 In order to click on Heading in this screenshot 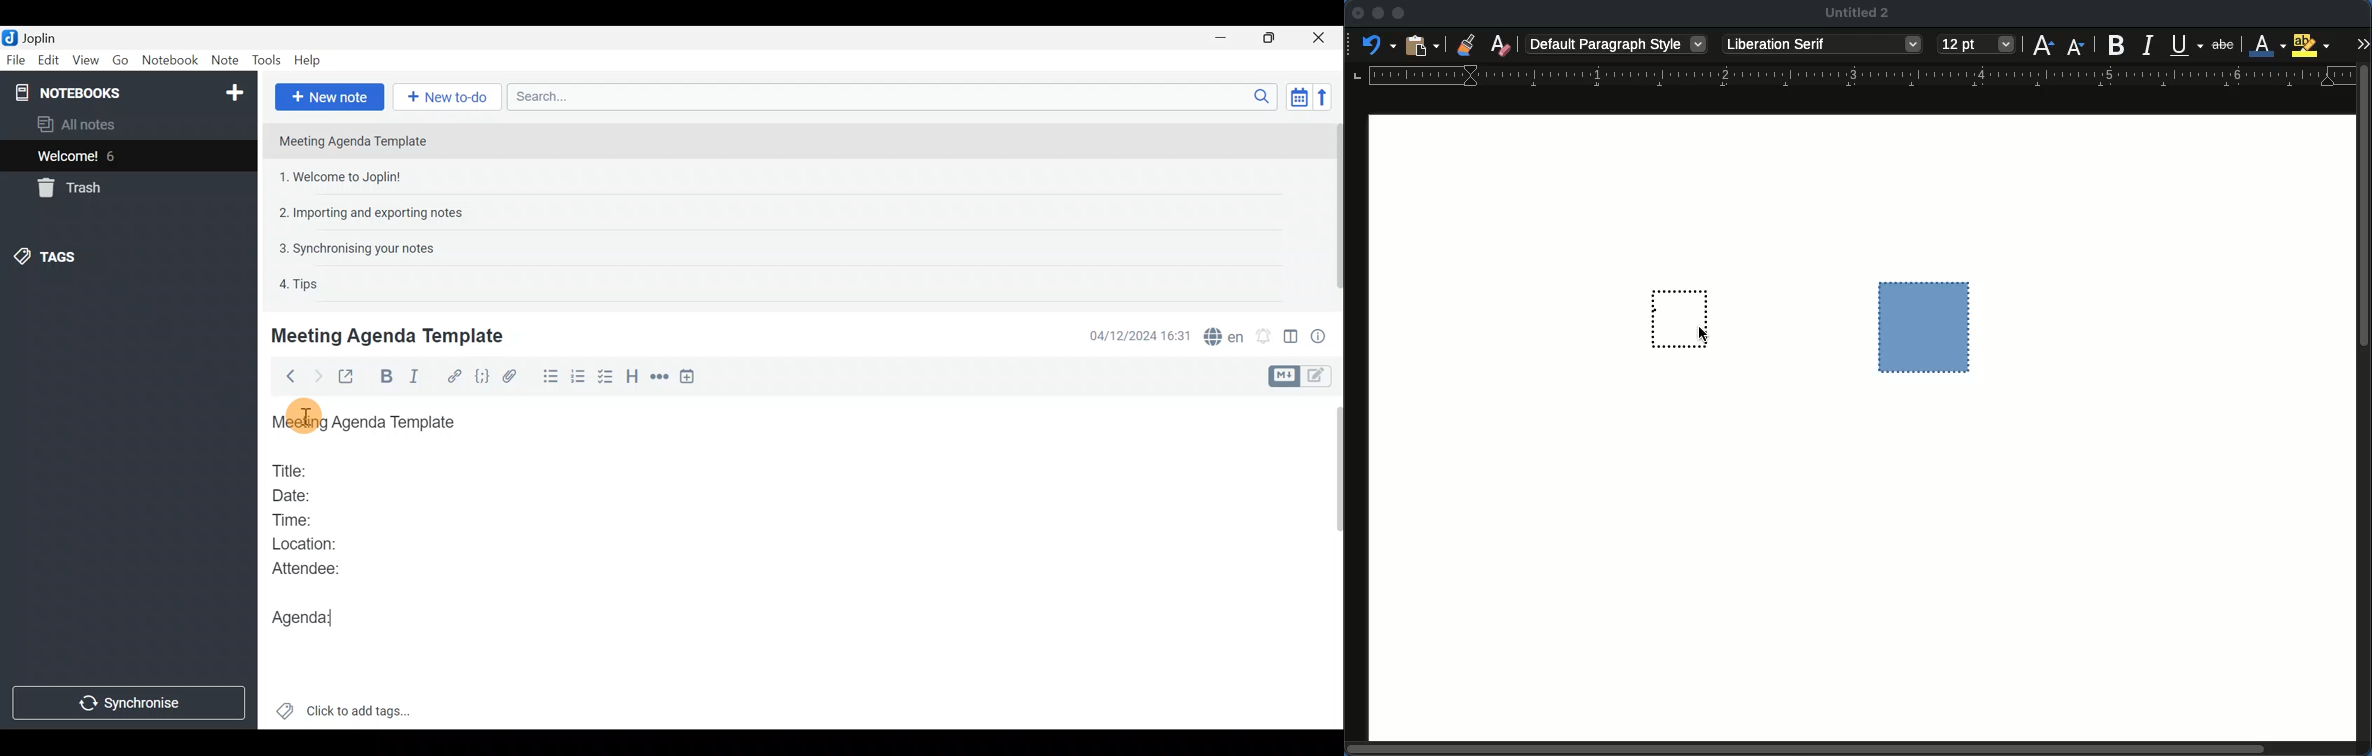, I will do `click(632, 381)`.